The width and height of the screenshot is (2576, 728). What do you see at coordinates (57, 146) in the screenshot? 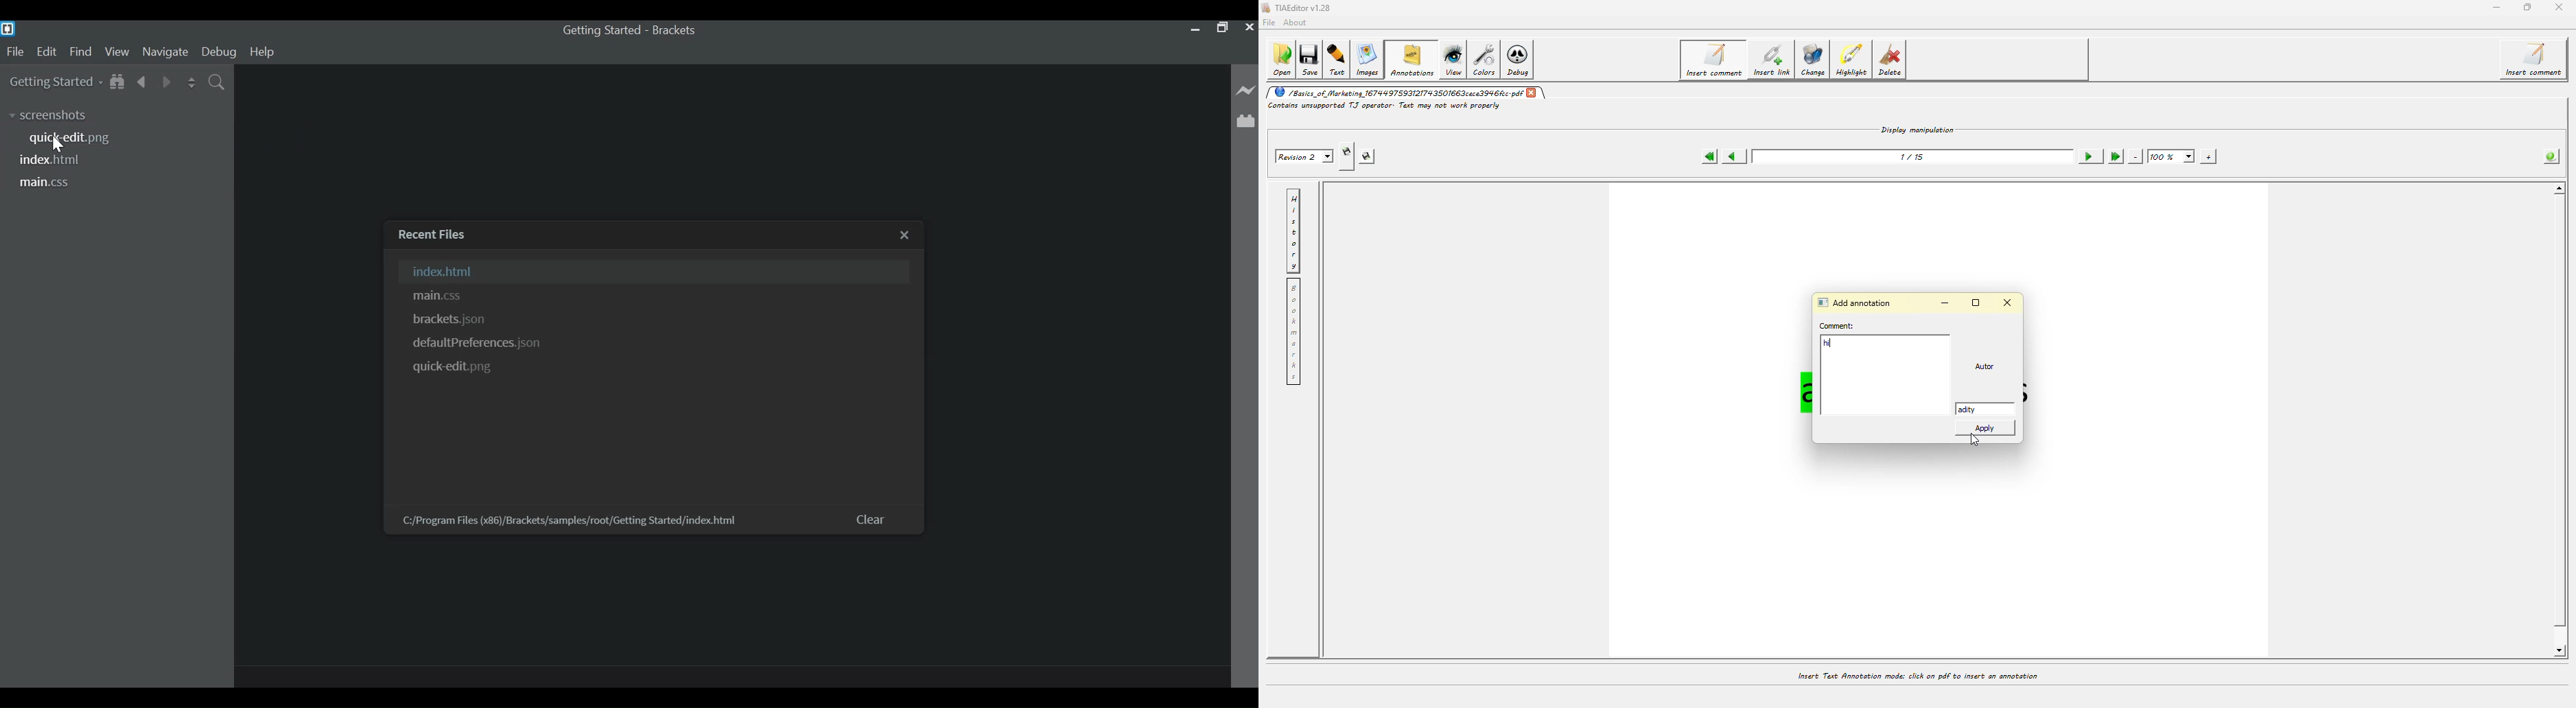
I see `Cursor` at bounding box center [57, 146].